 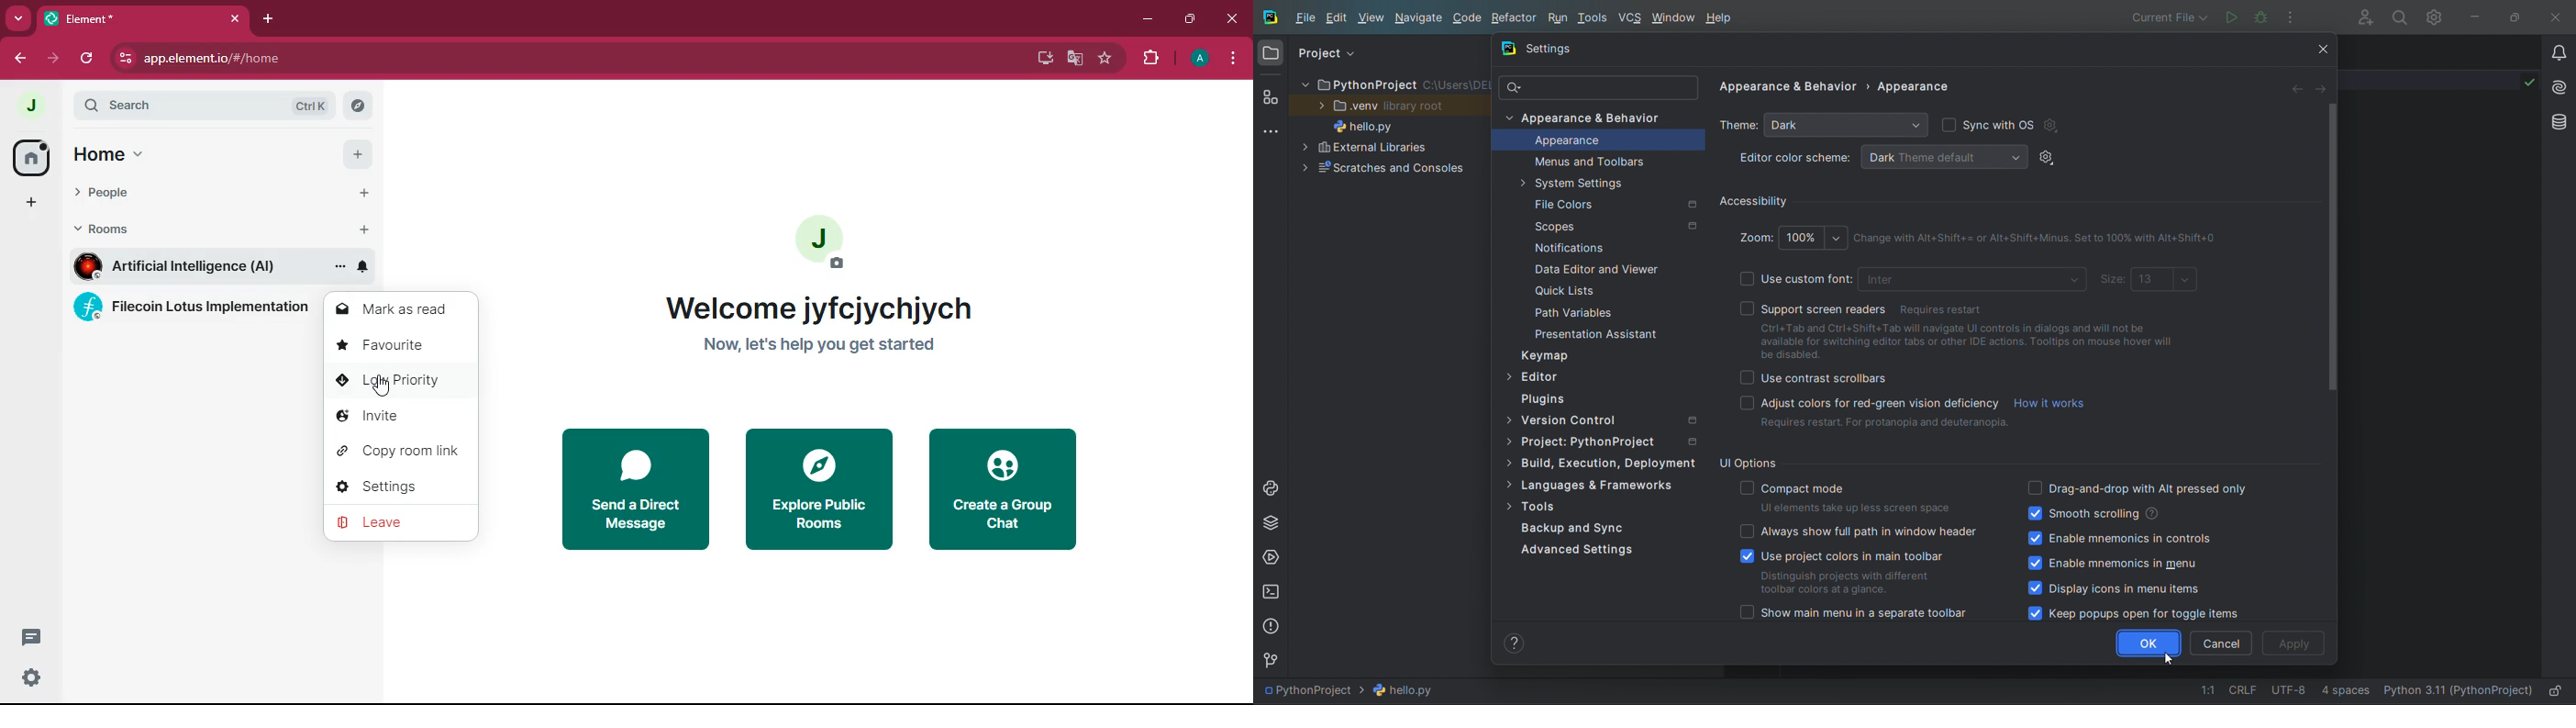 What do you see at coordinates (2165, 663) in the screenshot?
I see `cursor` at bounding box center [2165, 663].